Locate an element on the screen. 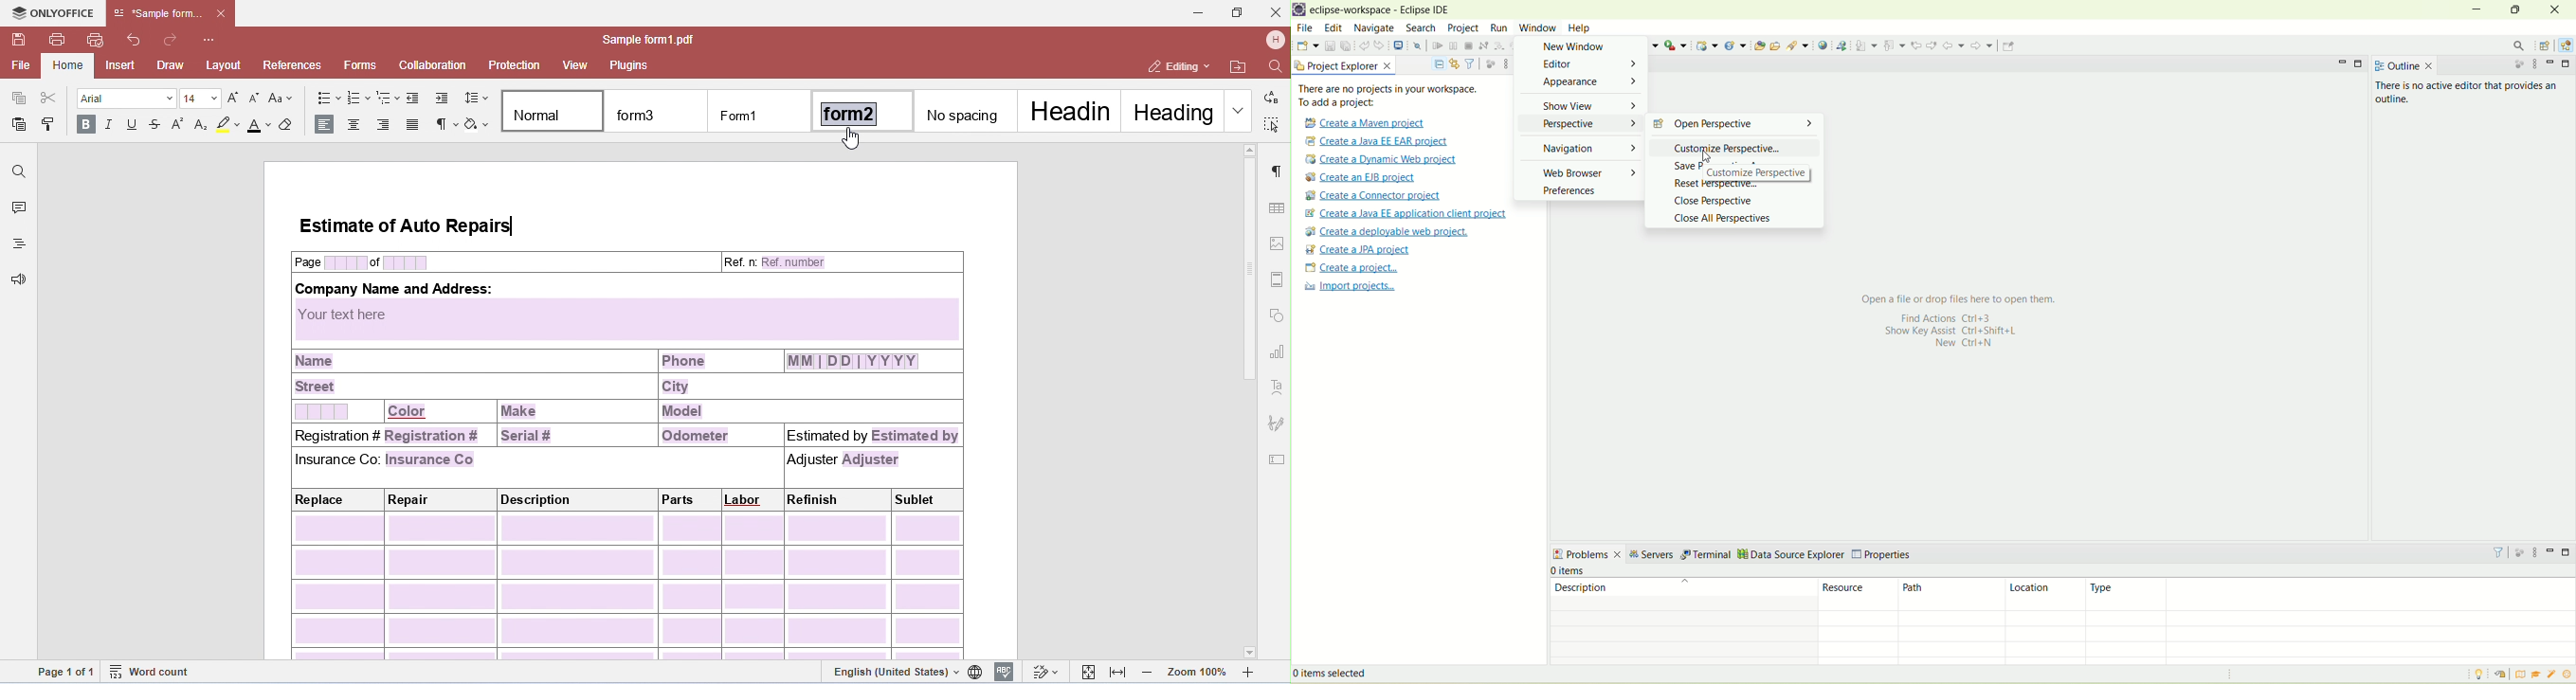  create a JPA project is located at coordinates (1358, 250).